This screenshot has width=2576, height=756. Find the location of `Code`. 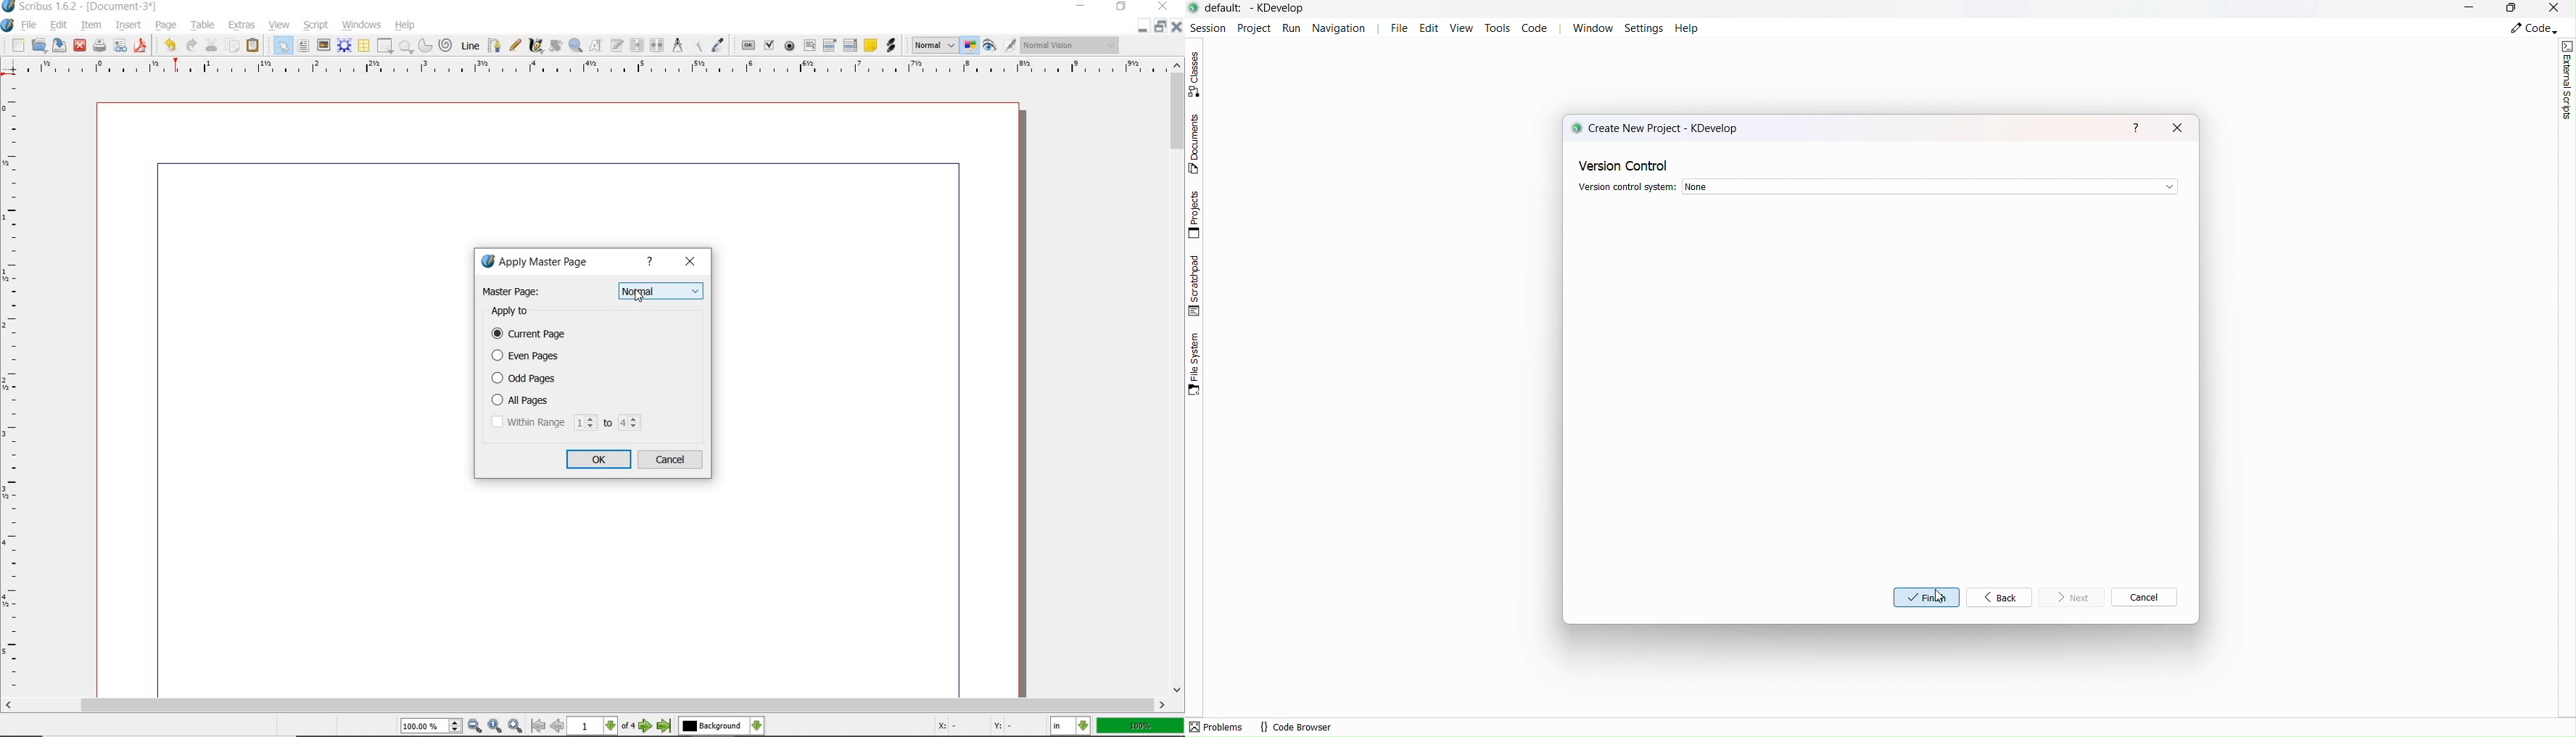

Code is located at coordinates (1536, 28).